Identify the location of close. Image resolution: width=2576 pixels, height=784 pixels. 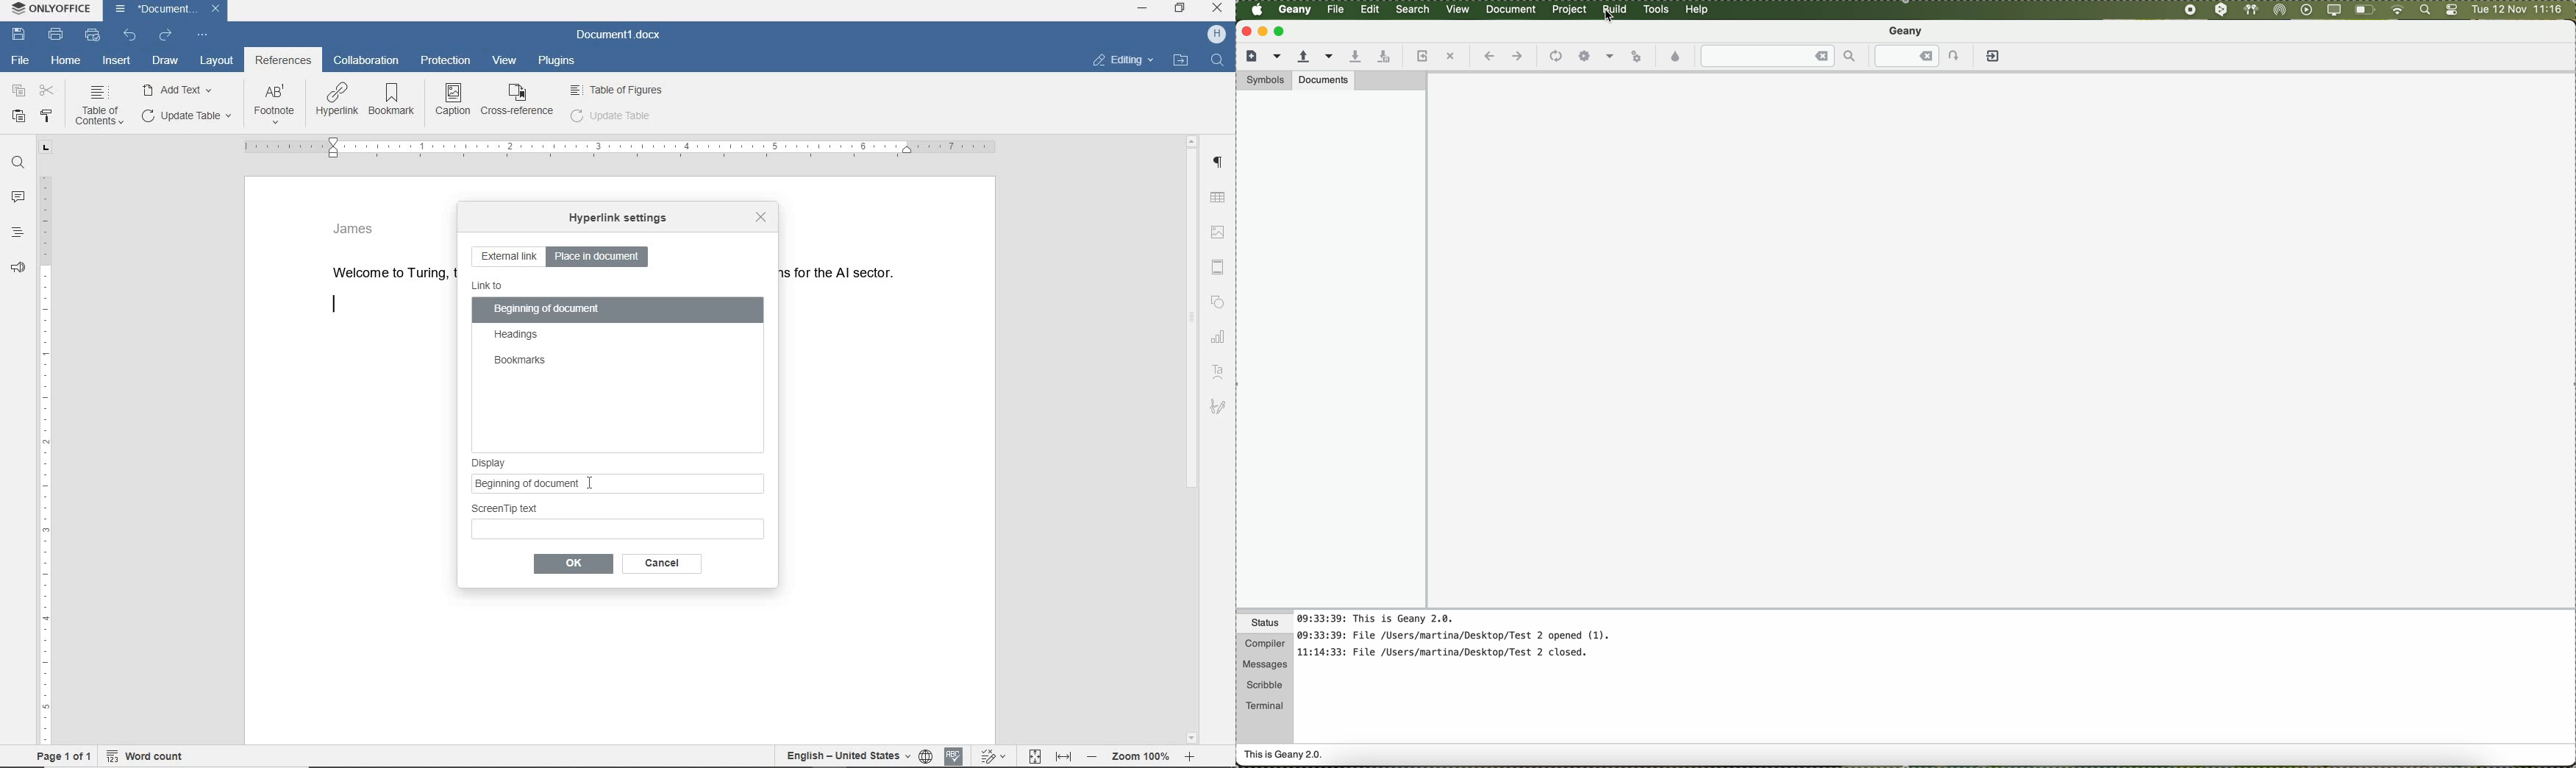
(759, 216).